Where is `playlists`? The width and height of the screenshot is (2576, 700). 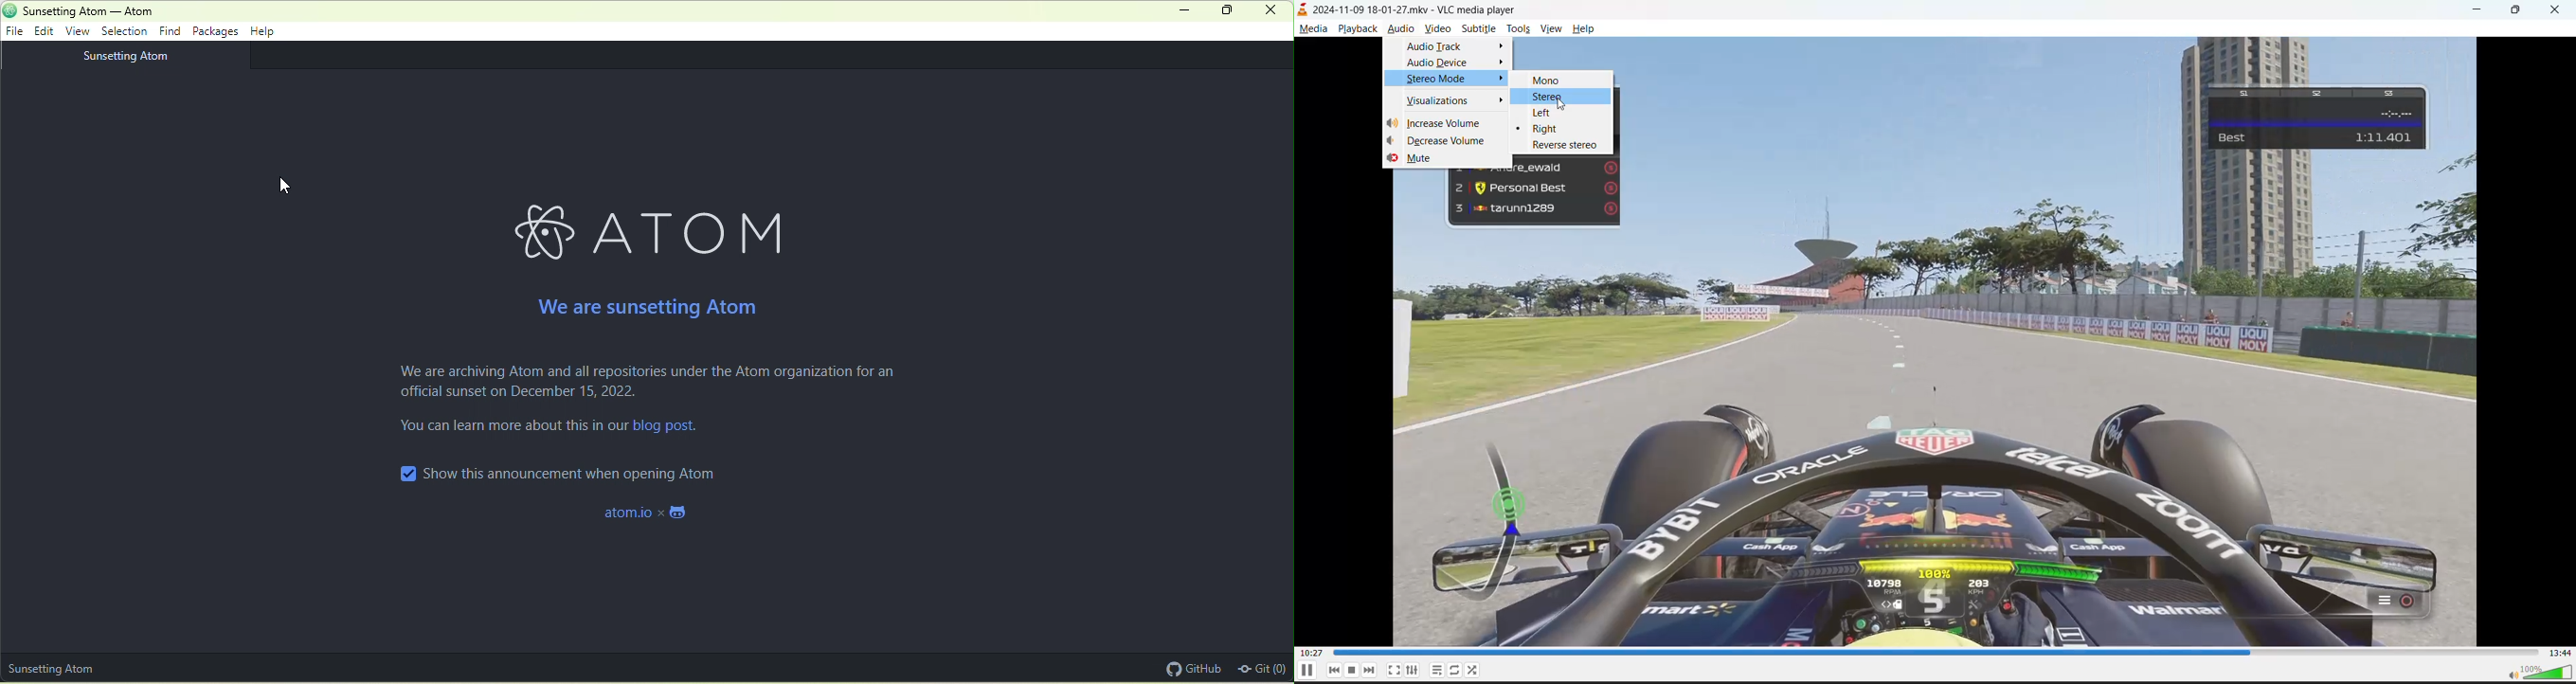 playlists is located at coordinates (1436, 671).